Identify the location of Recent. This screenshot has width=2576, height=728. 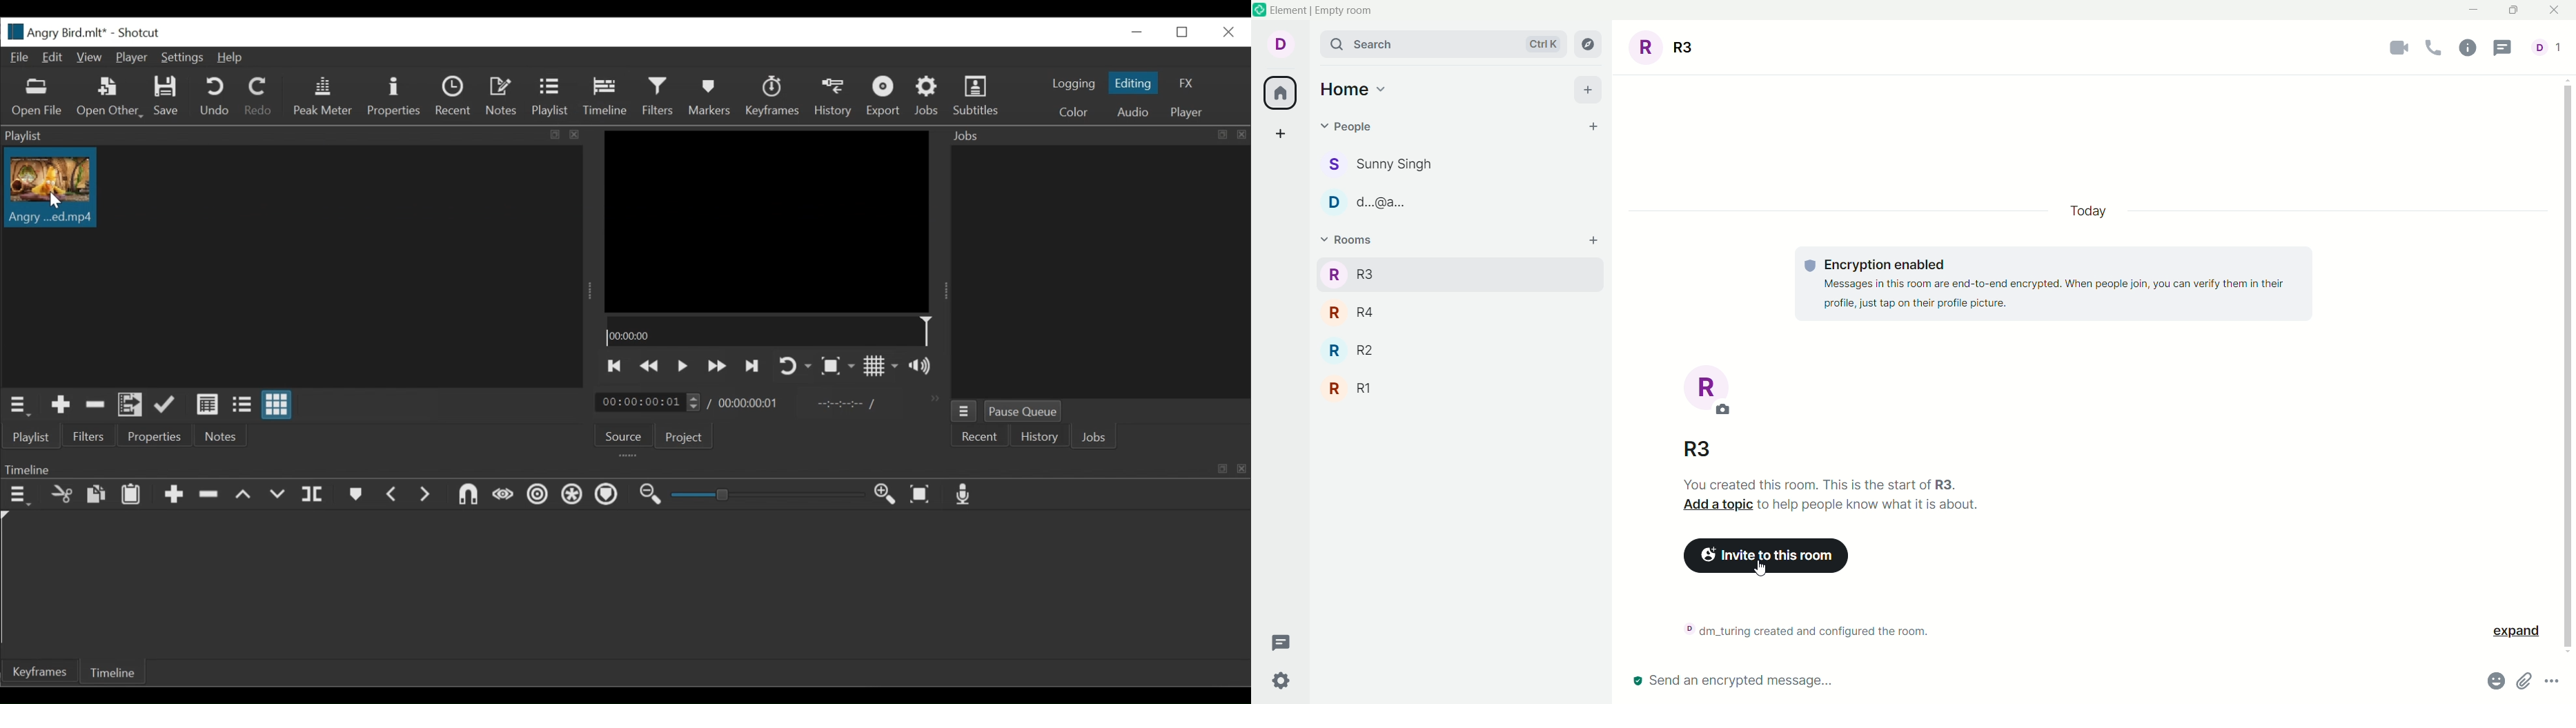
(455, 96).